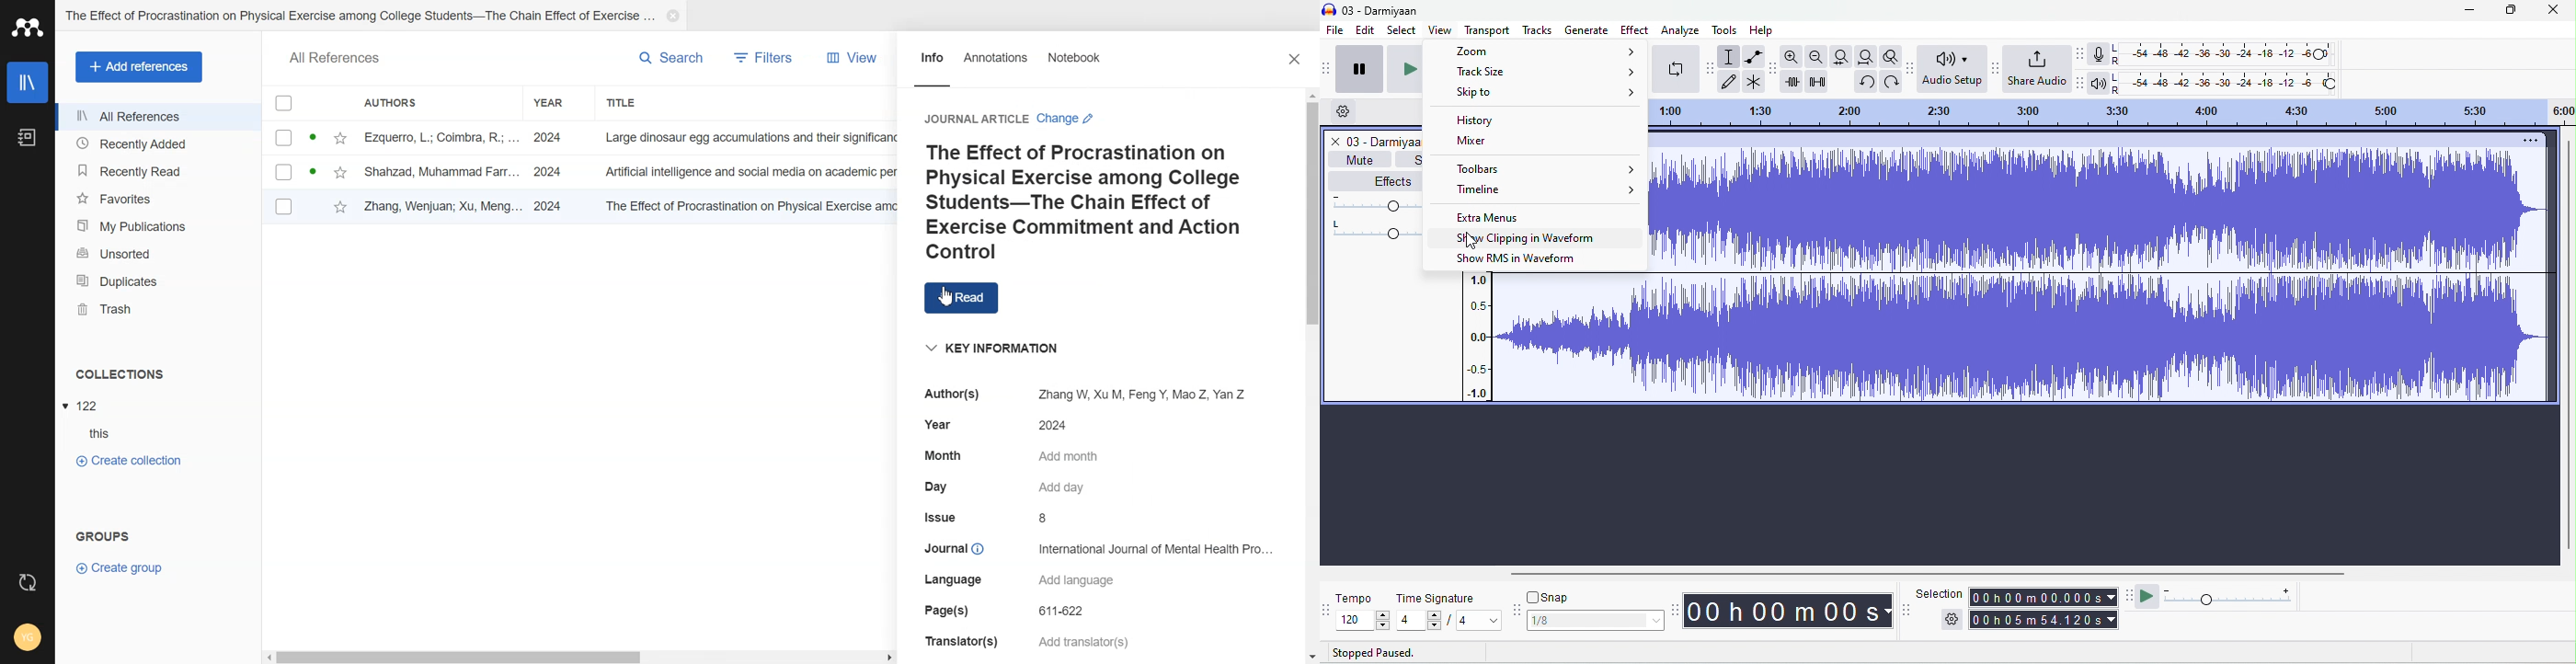  I want to click on Trash, so click(162, 309).